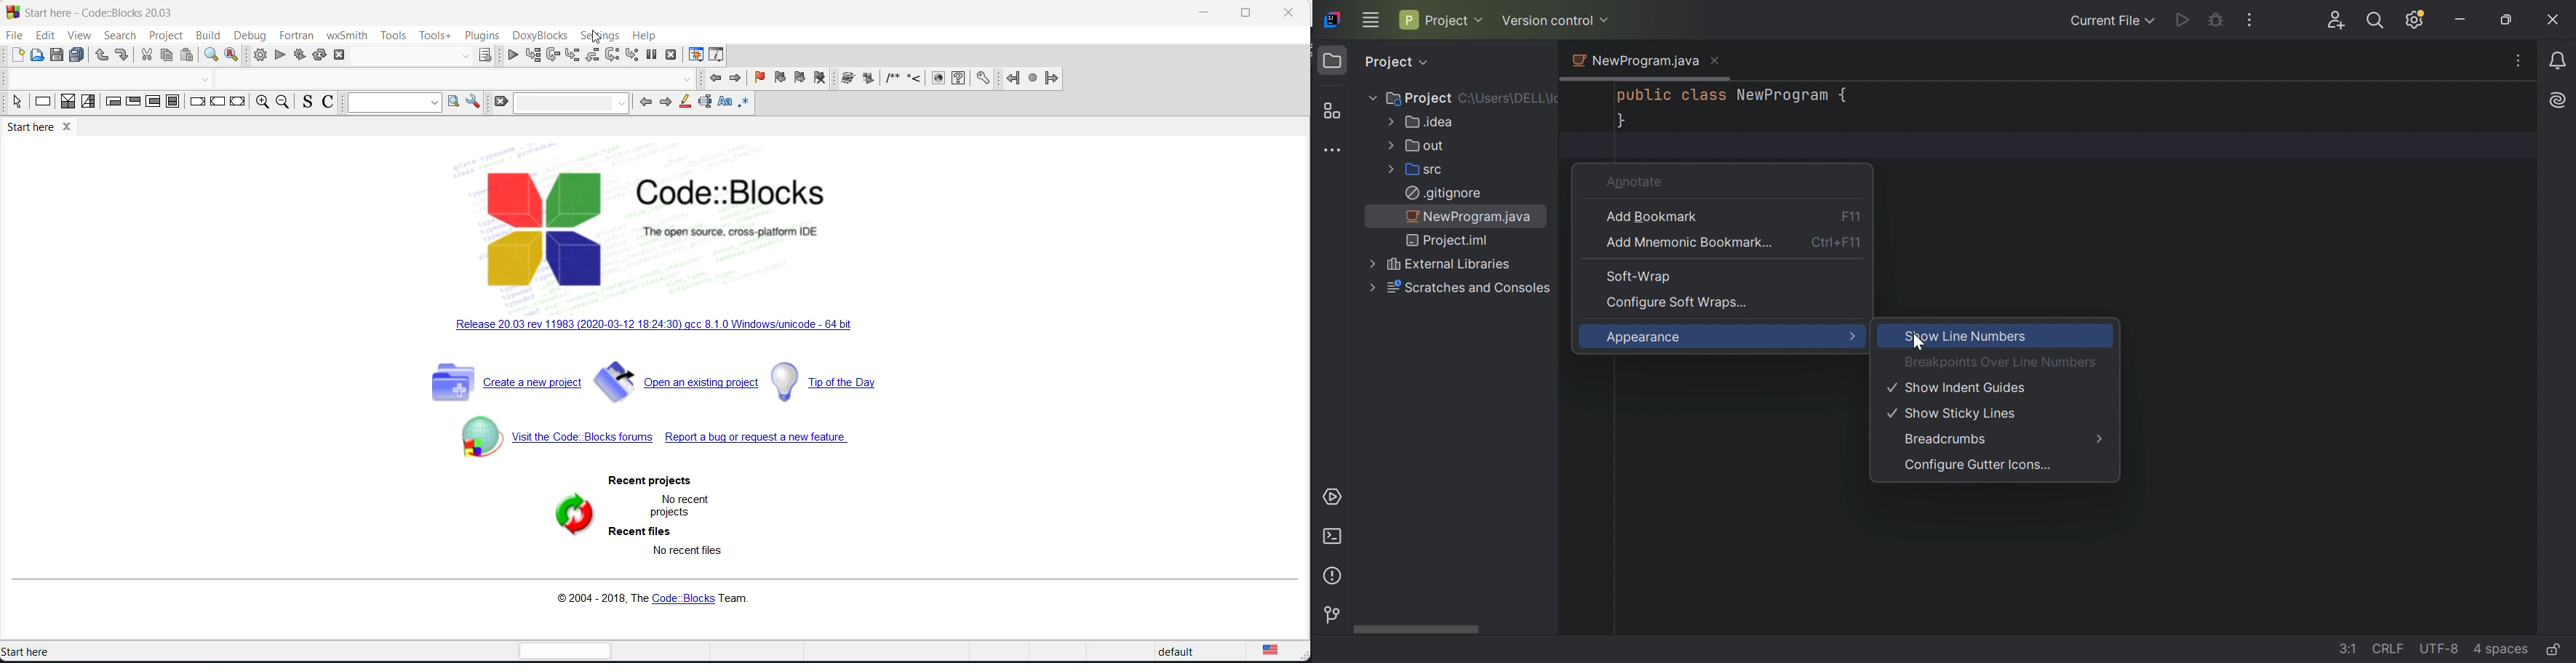 Image resolution: width=2576 pixels, height=672 pixels. I want to click on Plugins, so click(483, 34).